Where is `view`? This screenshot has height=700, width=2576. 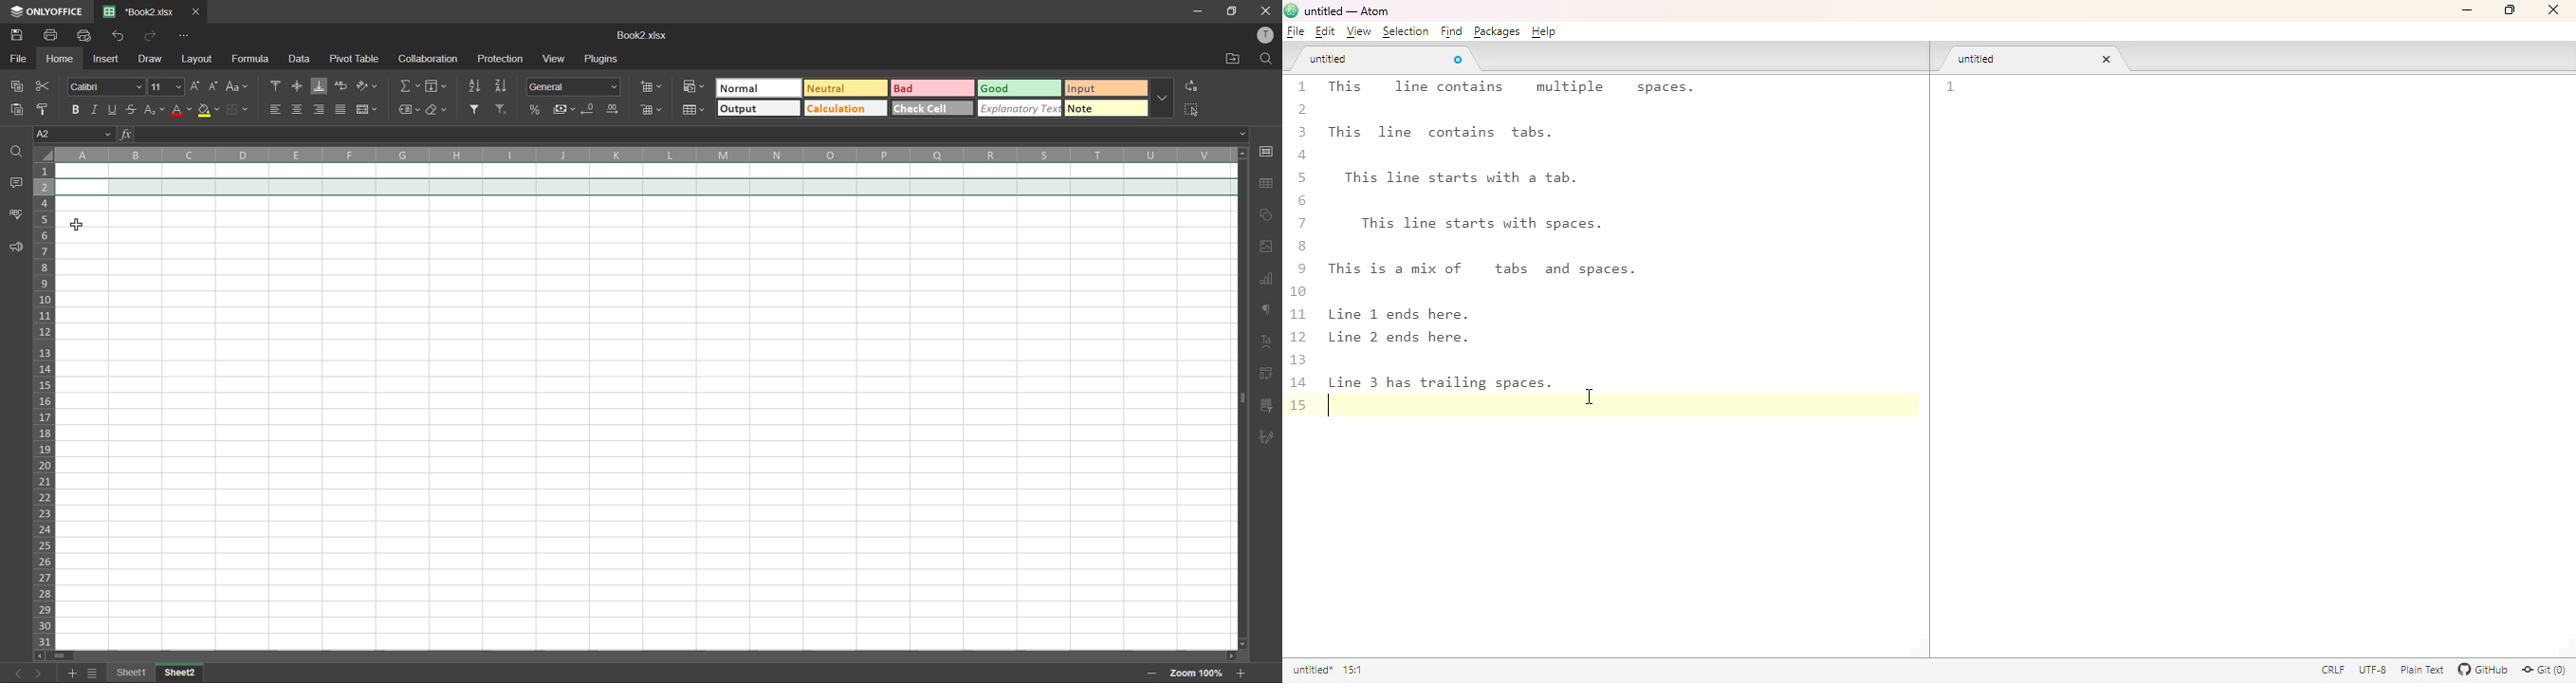
view is located at coordinates (553, 59).